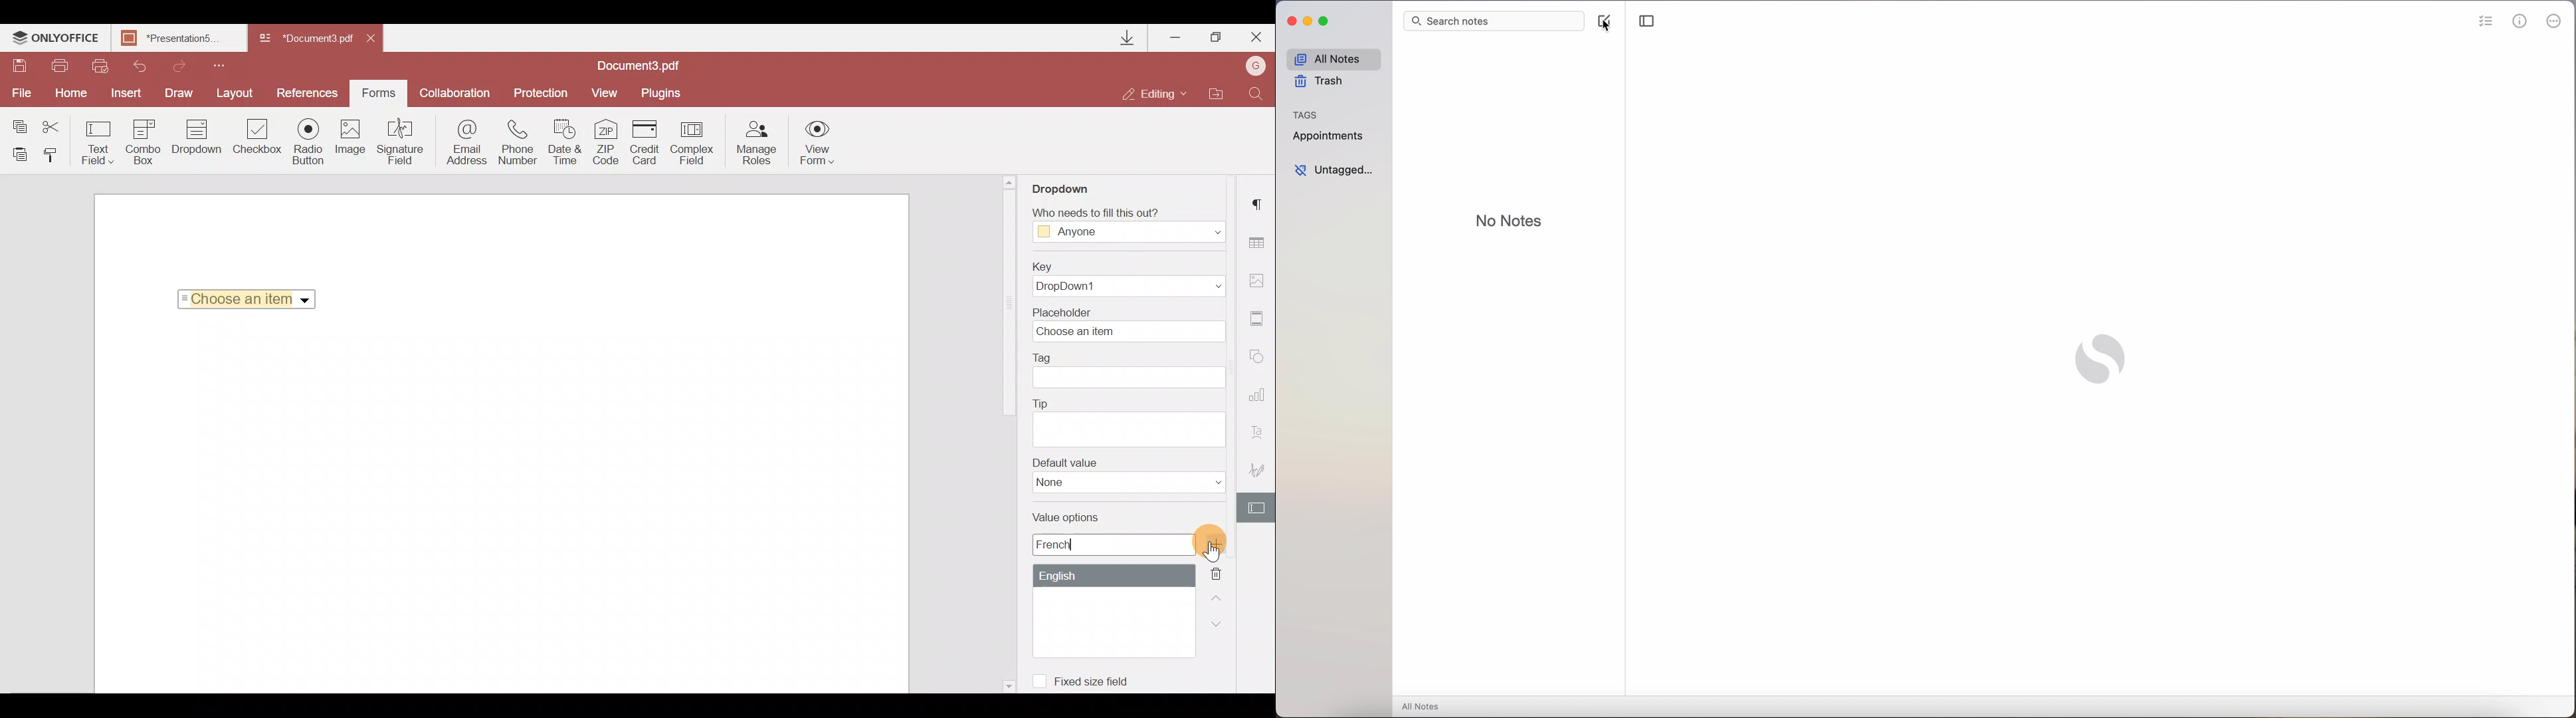 The height and width of the screenshot is (728, 2576). Describe the element at coordinates (2556, 22) in the screenshot. I see `more options` at that location.